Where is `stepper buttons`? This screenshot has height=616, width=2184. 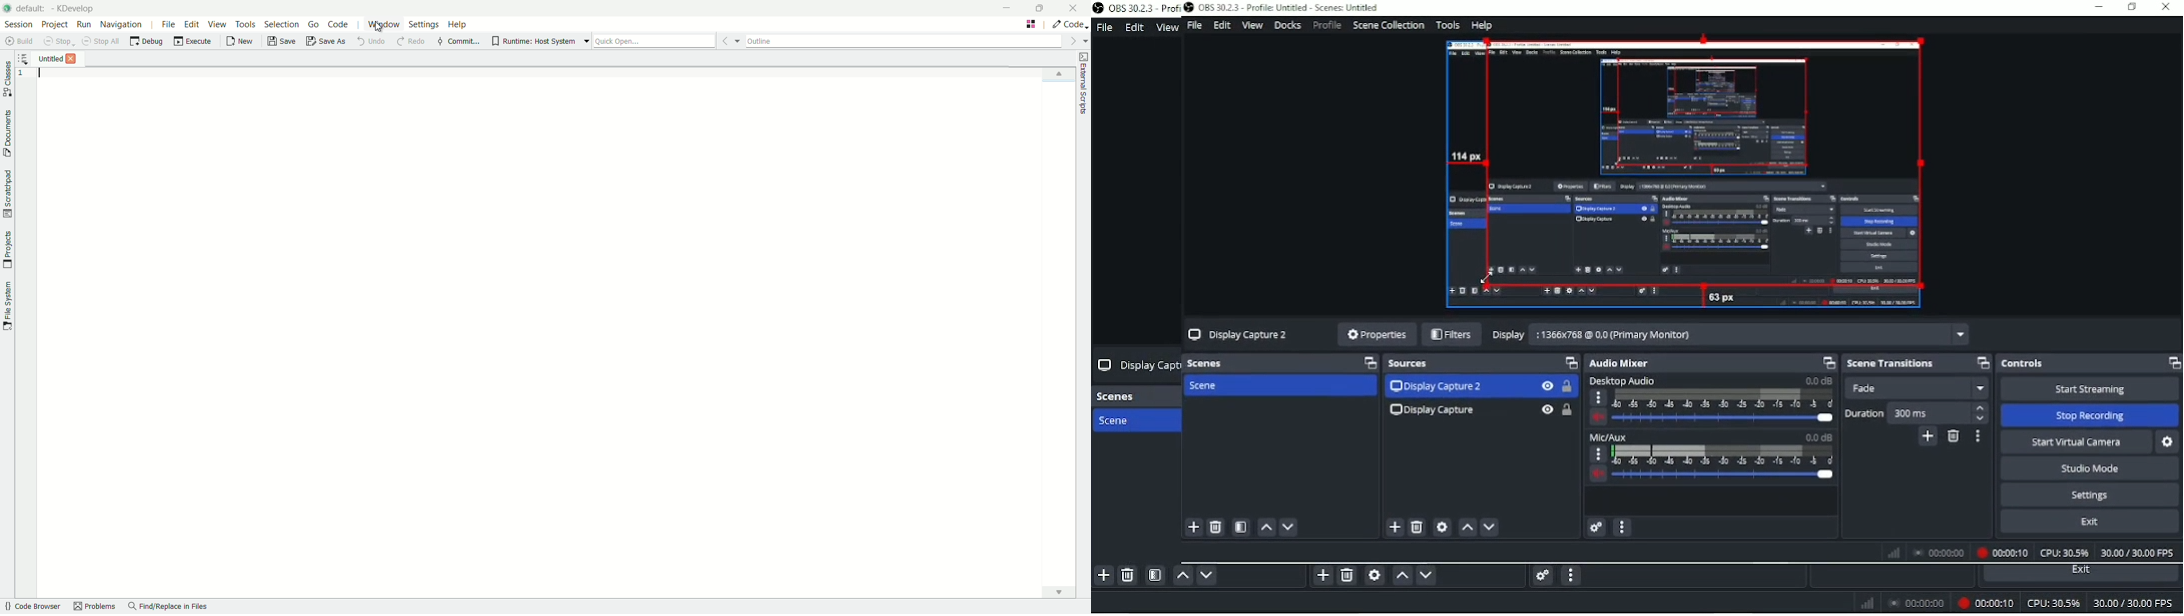 stepper buttons is located at coordinates (1982, 413).